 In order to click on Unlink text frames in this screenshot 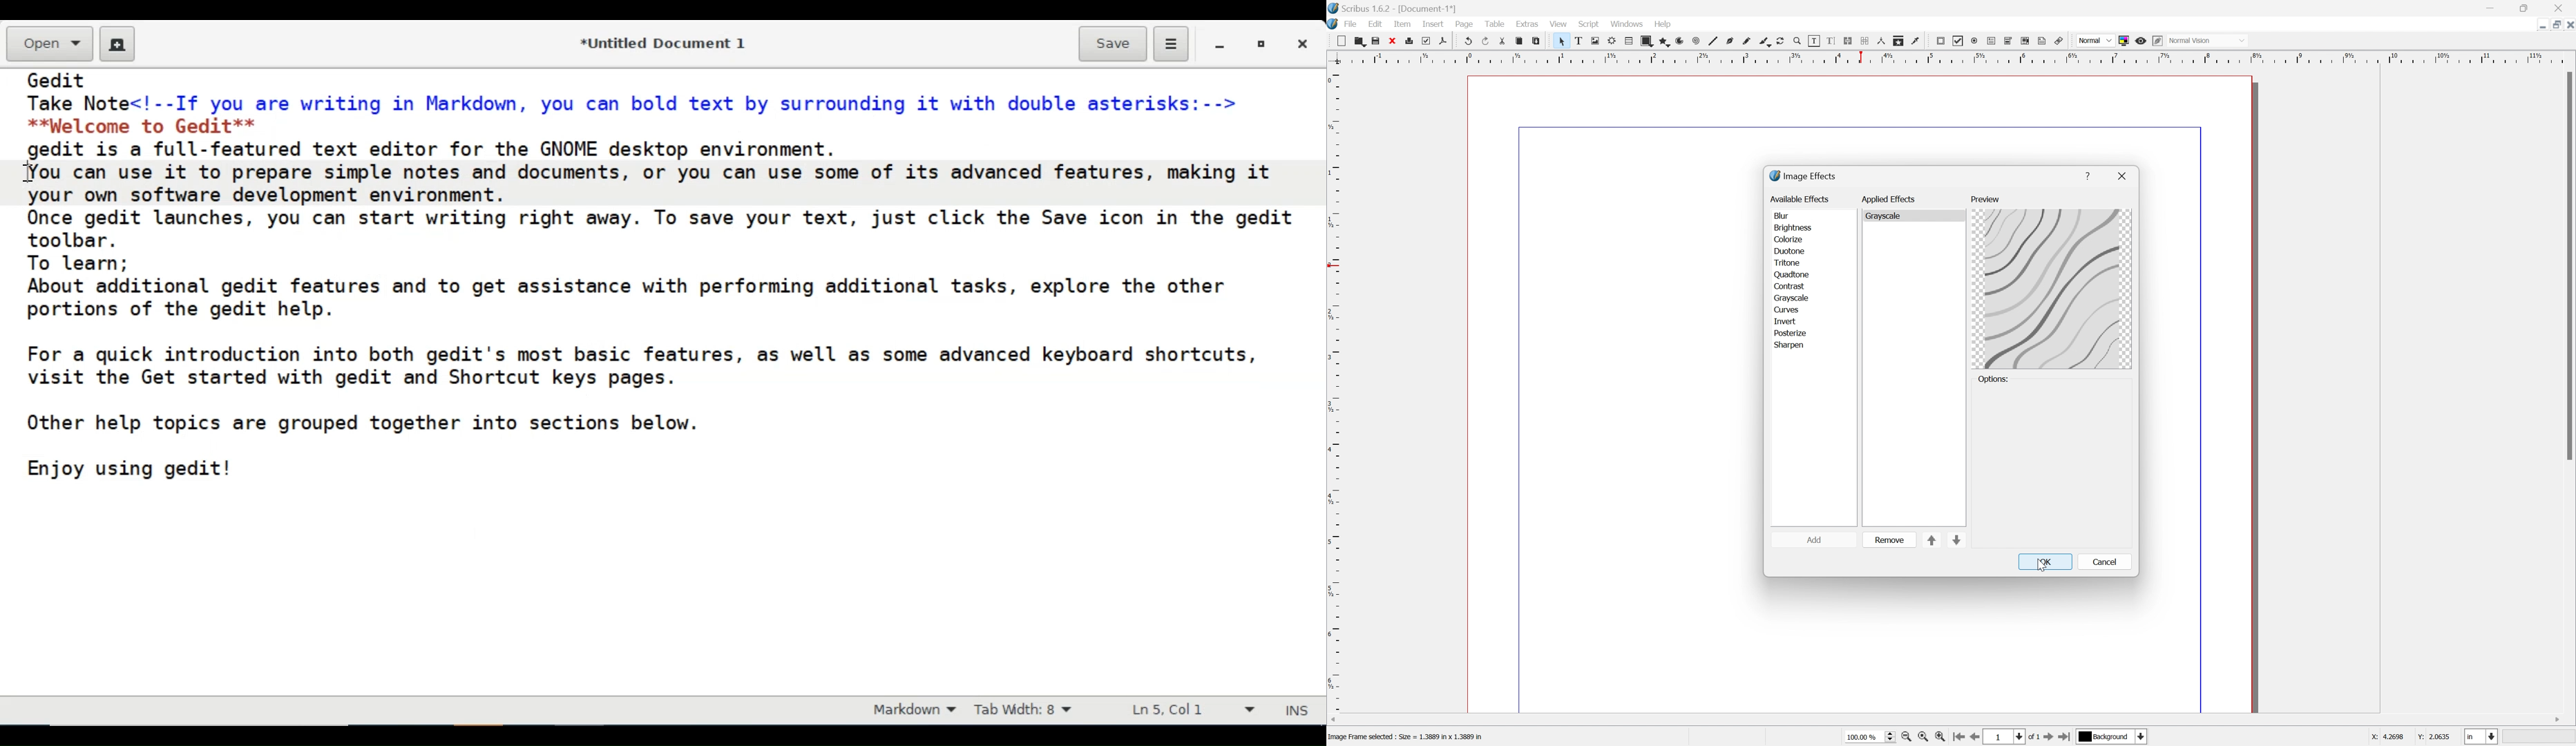, I will do `click(1867, 41)`.